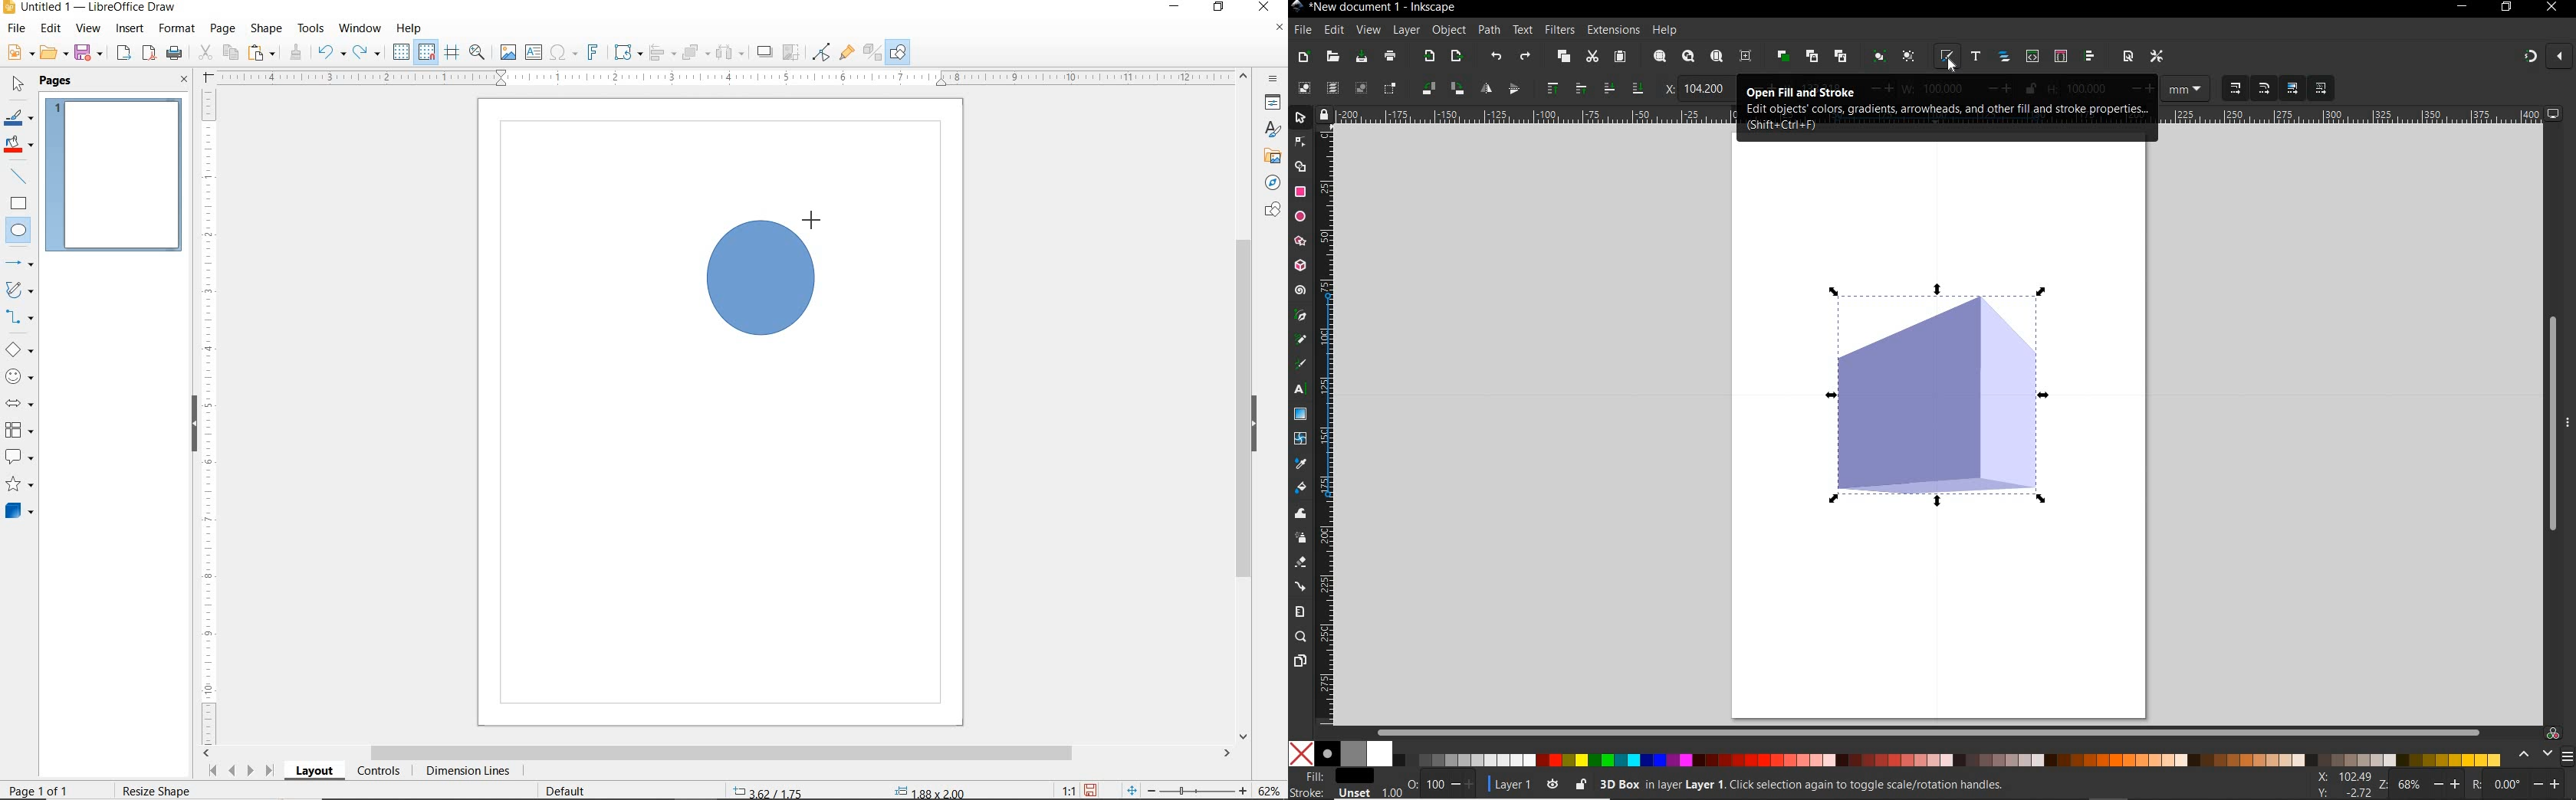  What do you see at coordinates (1483, 87) in the screenshot?
I see `OBJECT FLIP` at bounding box center [1483, 87].